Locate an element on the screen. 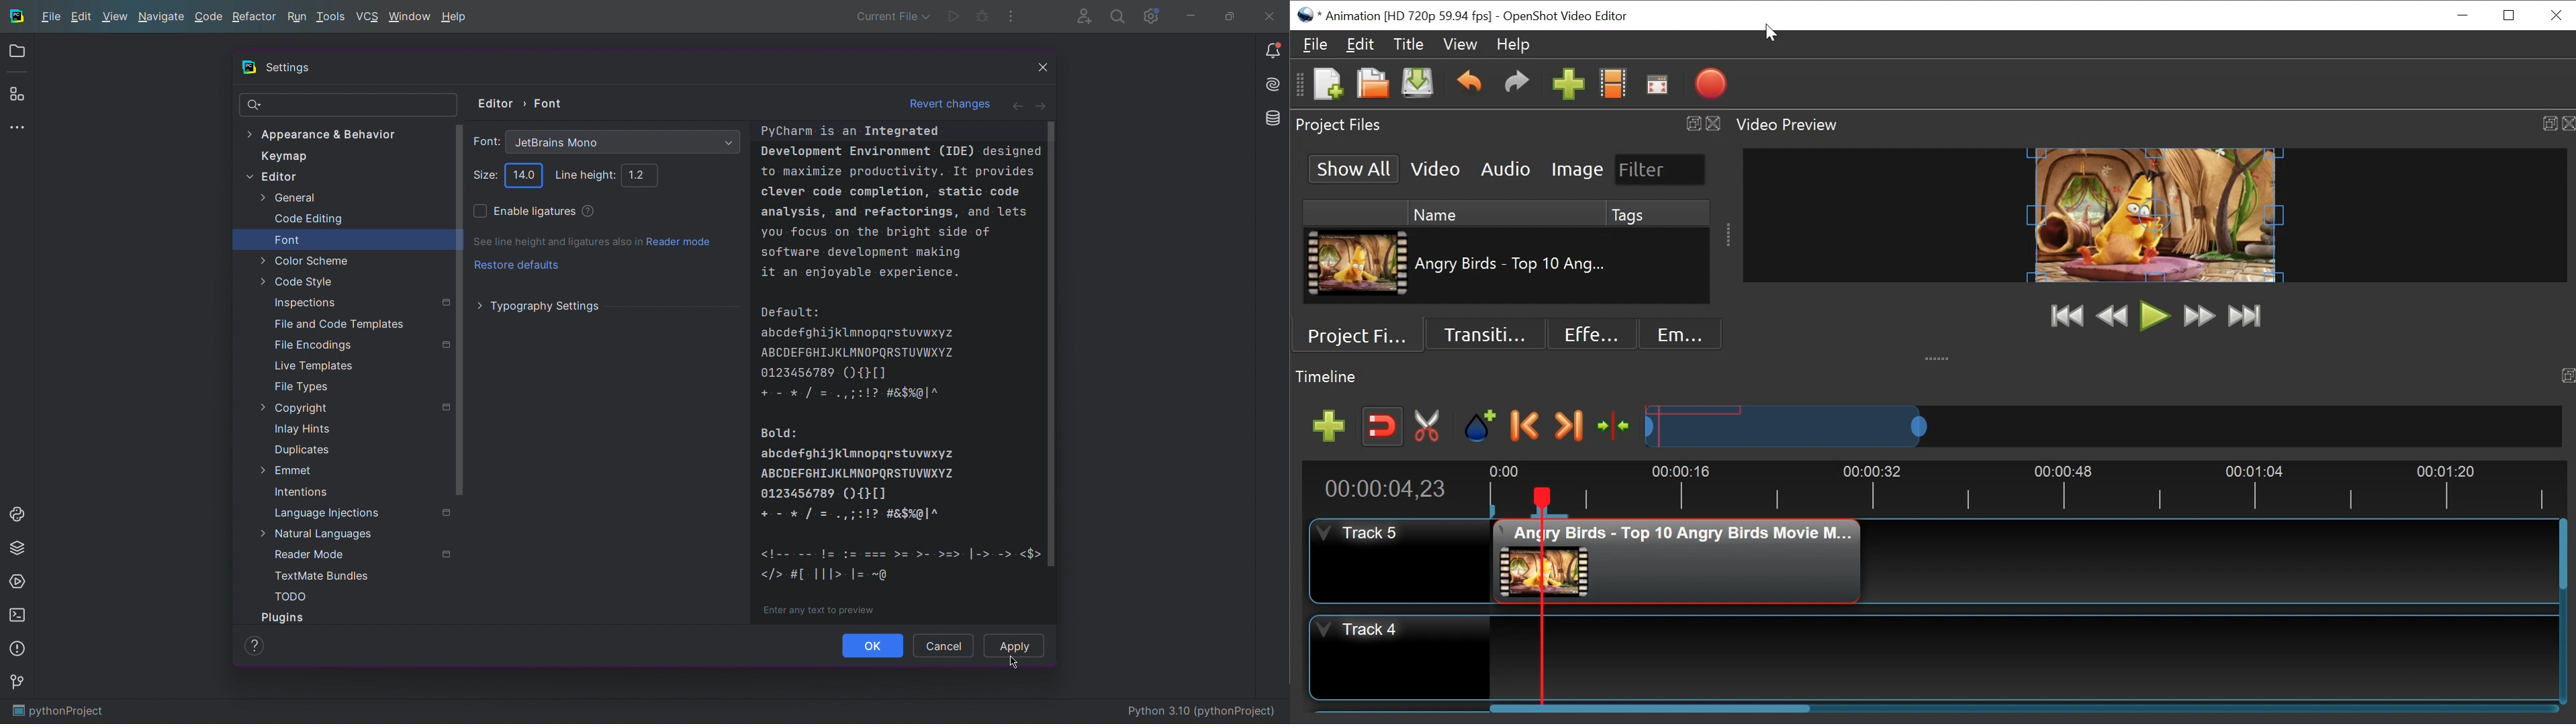  Settings is located at coordinates (289, 69).